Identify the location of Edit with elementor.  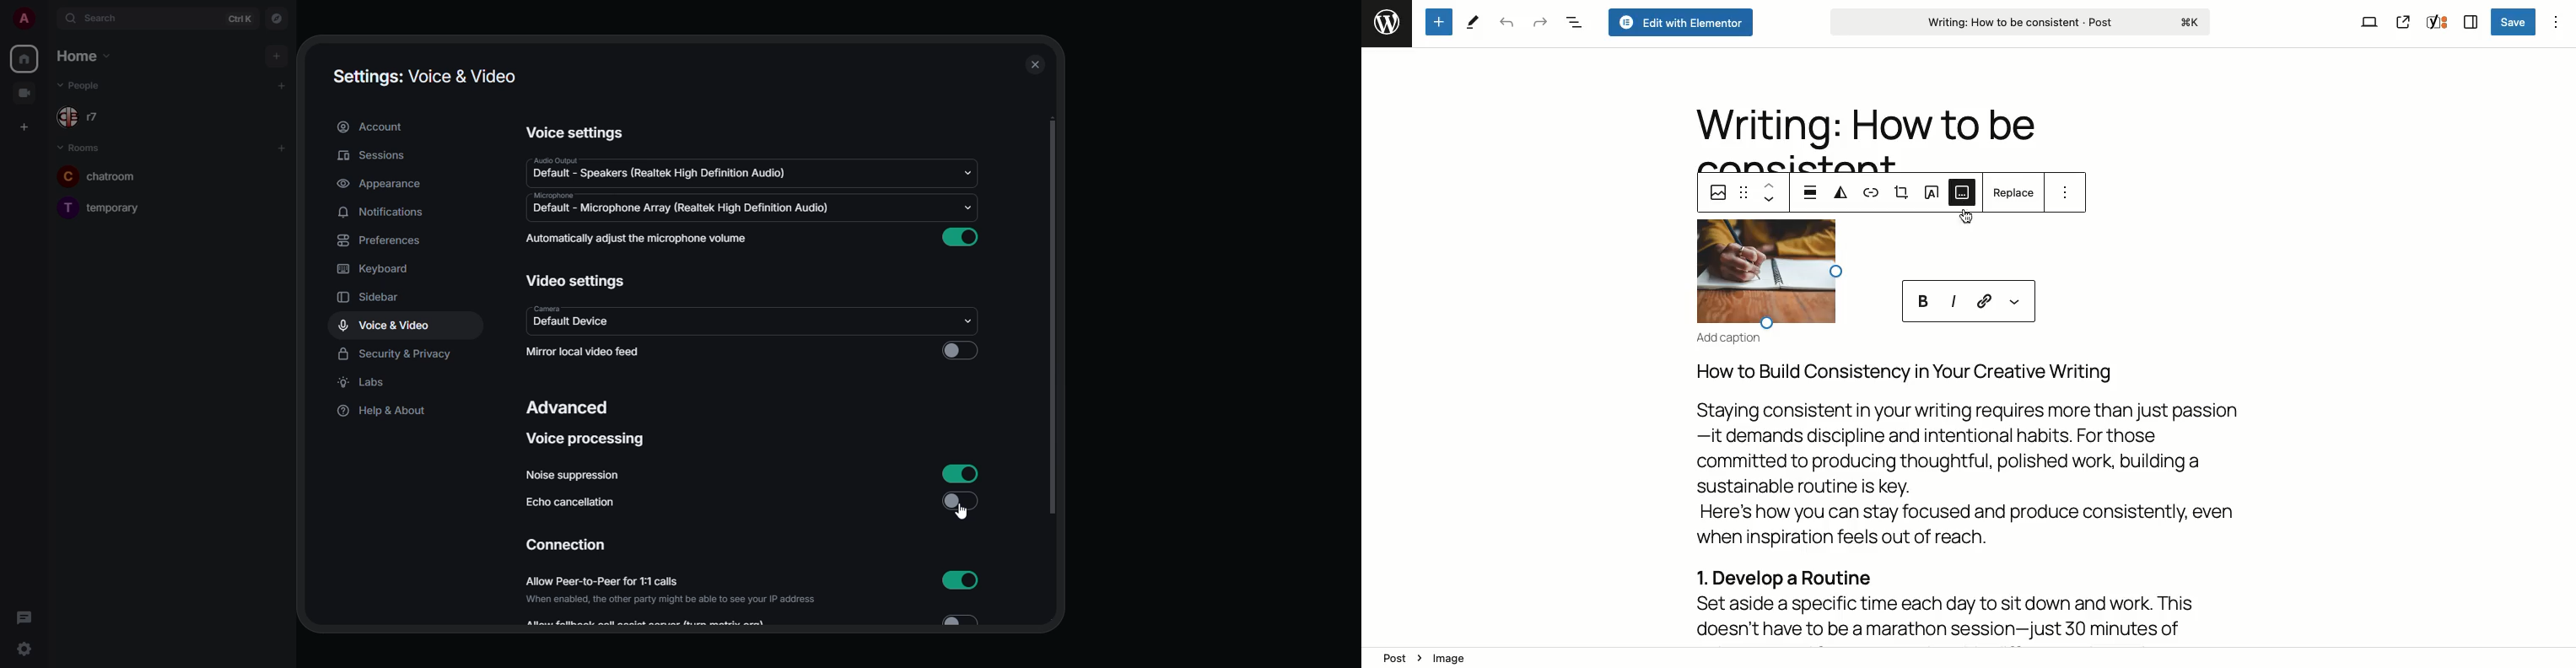
(1679, 22).